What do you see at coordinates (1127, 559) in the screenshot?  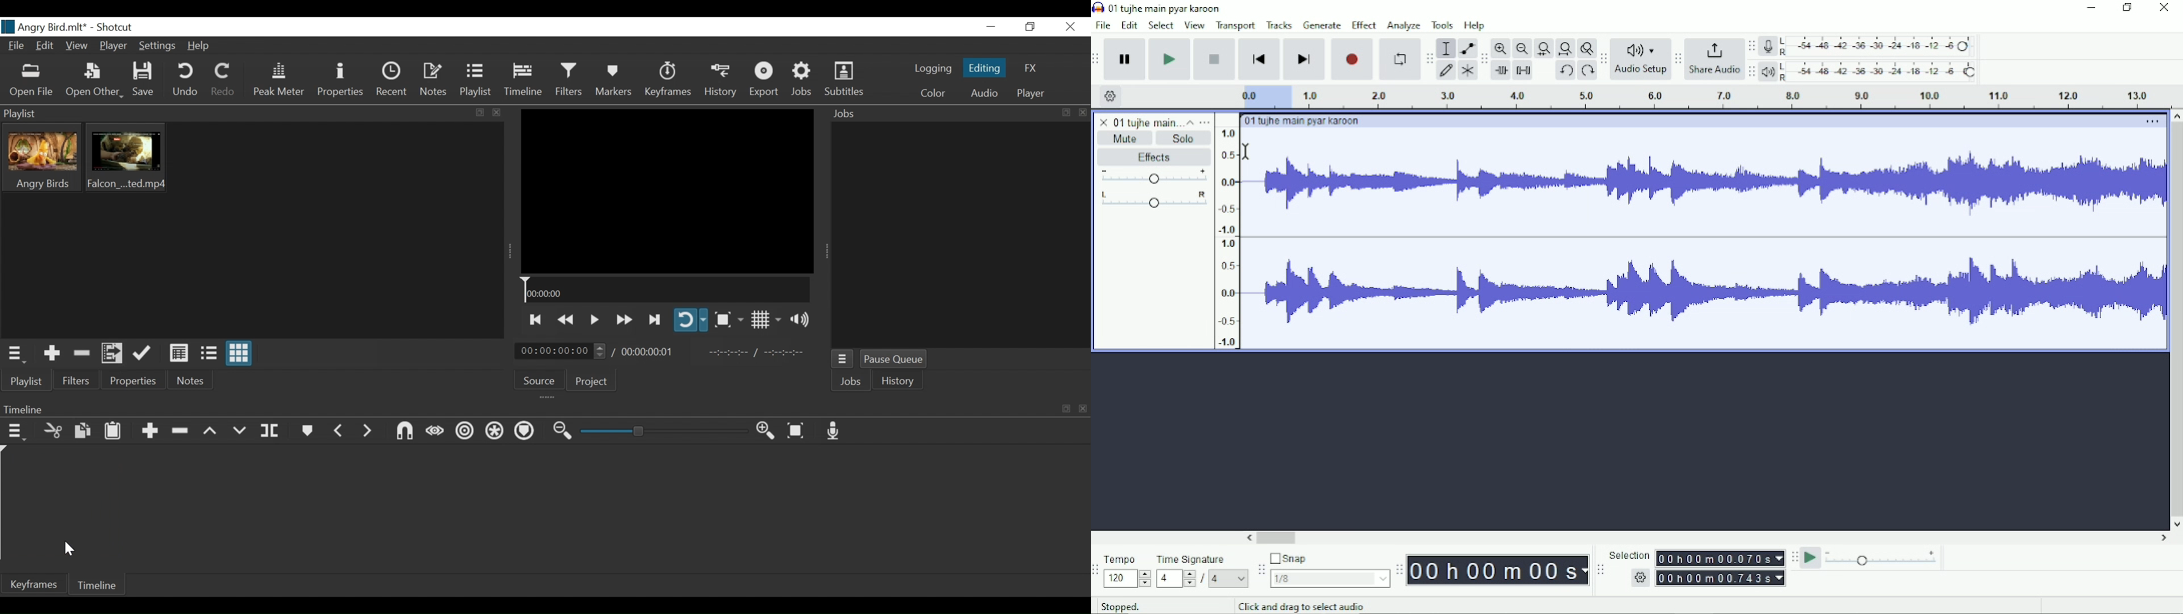 I see `Tempo` at bounding box center [1127, 559].